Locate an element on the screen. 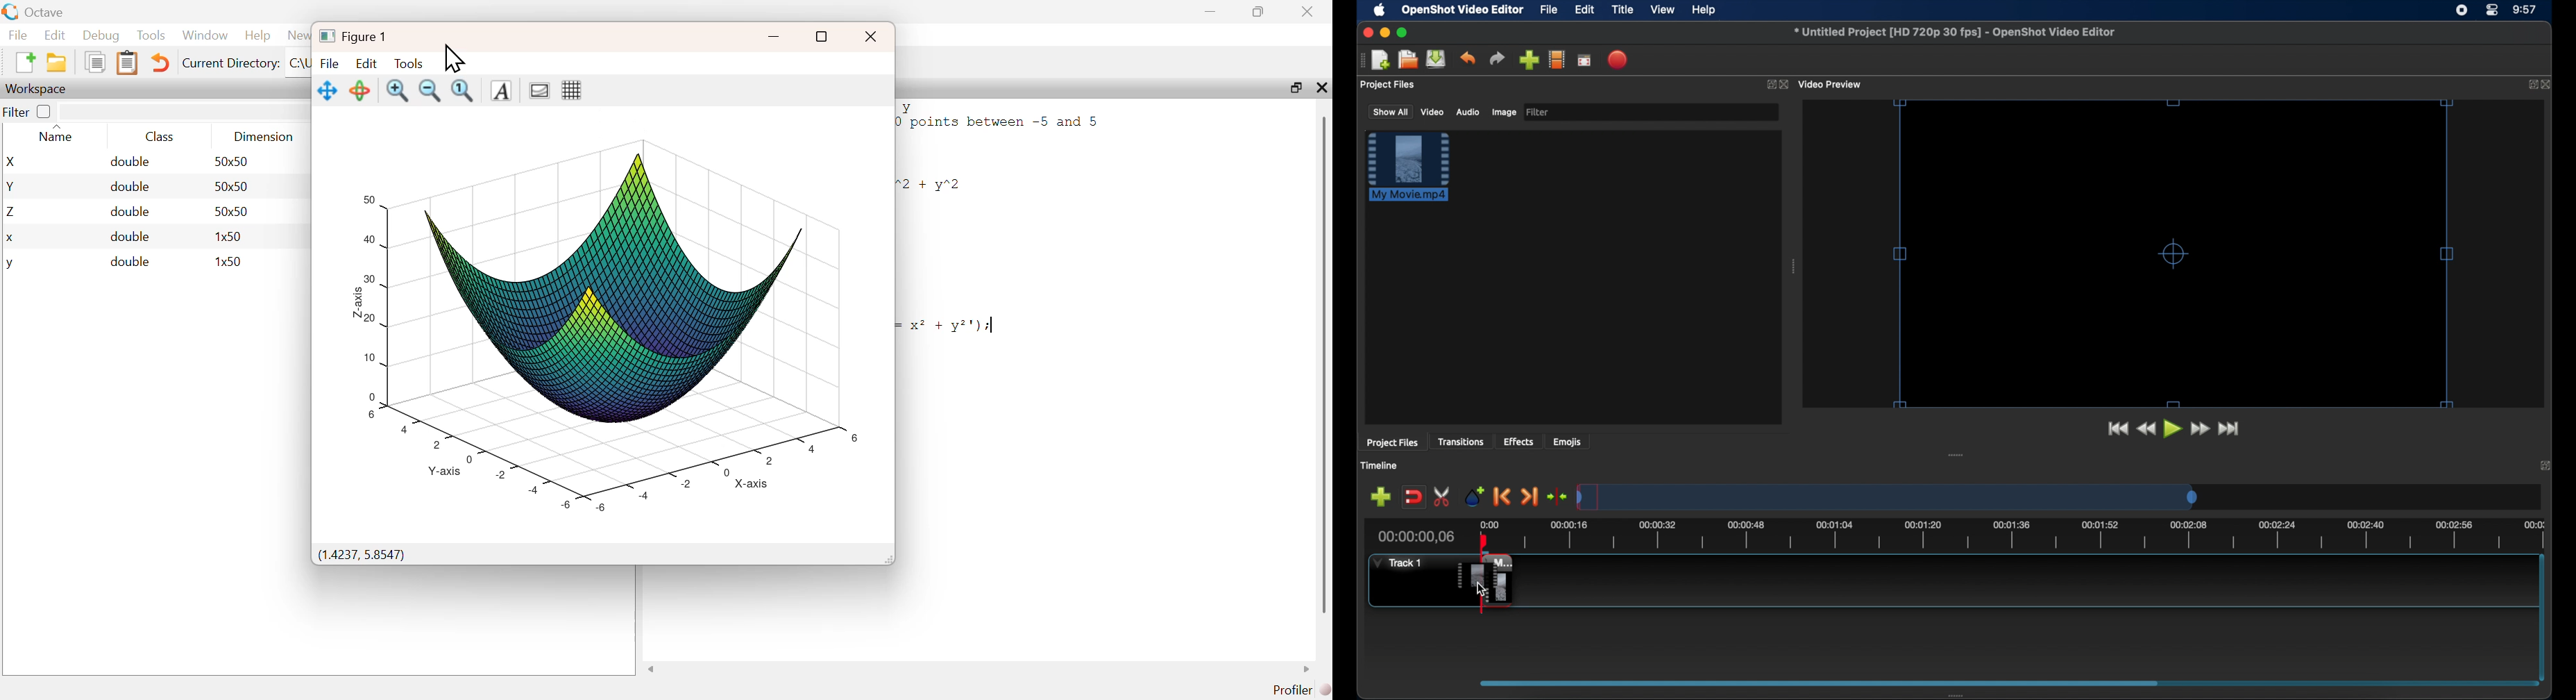  Name is located at coordinates (60, 134).